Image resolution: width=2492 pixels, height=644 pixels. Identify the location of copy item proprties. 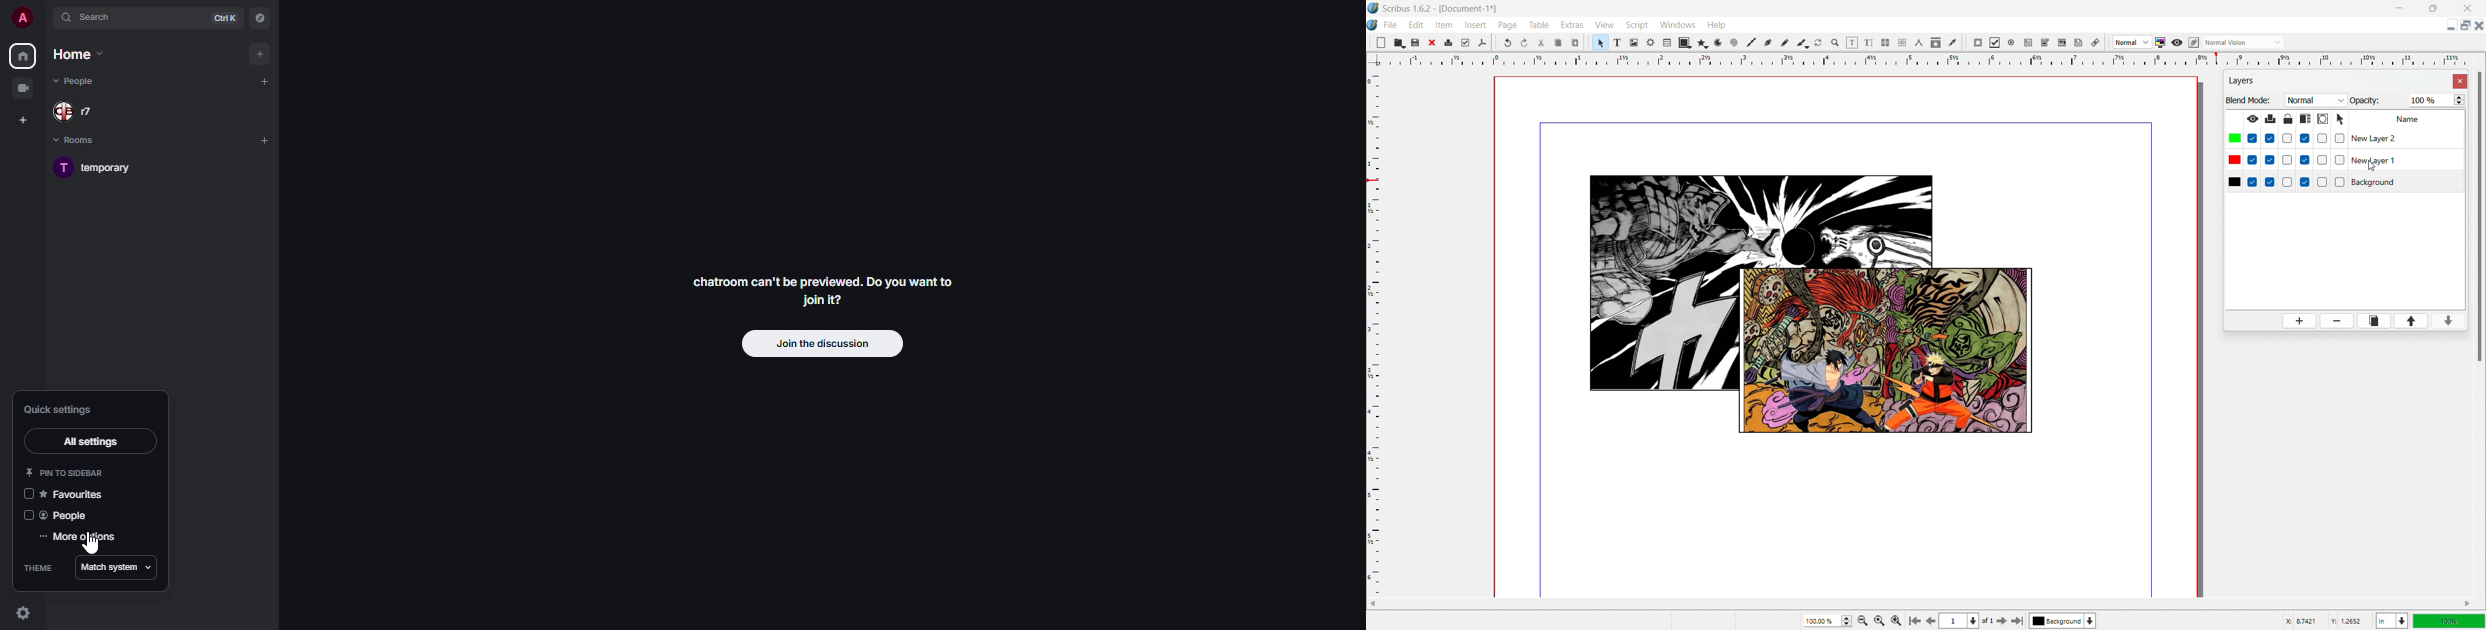
(1936, 42).